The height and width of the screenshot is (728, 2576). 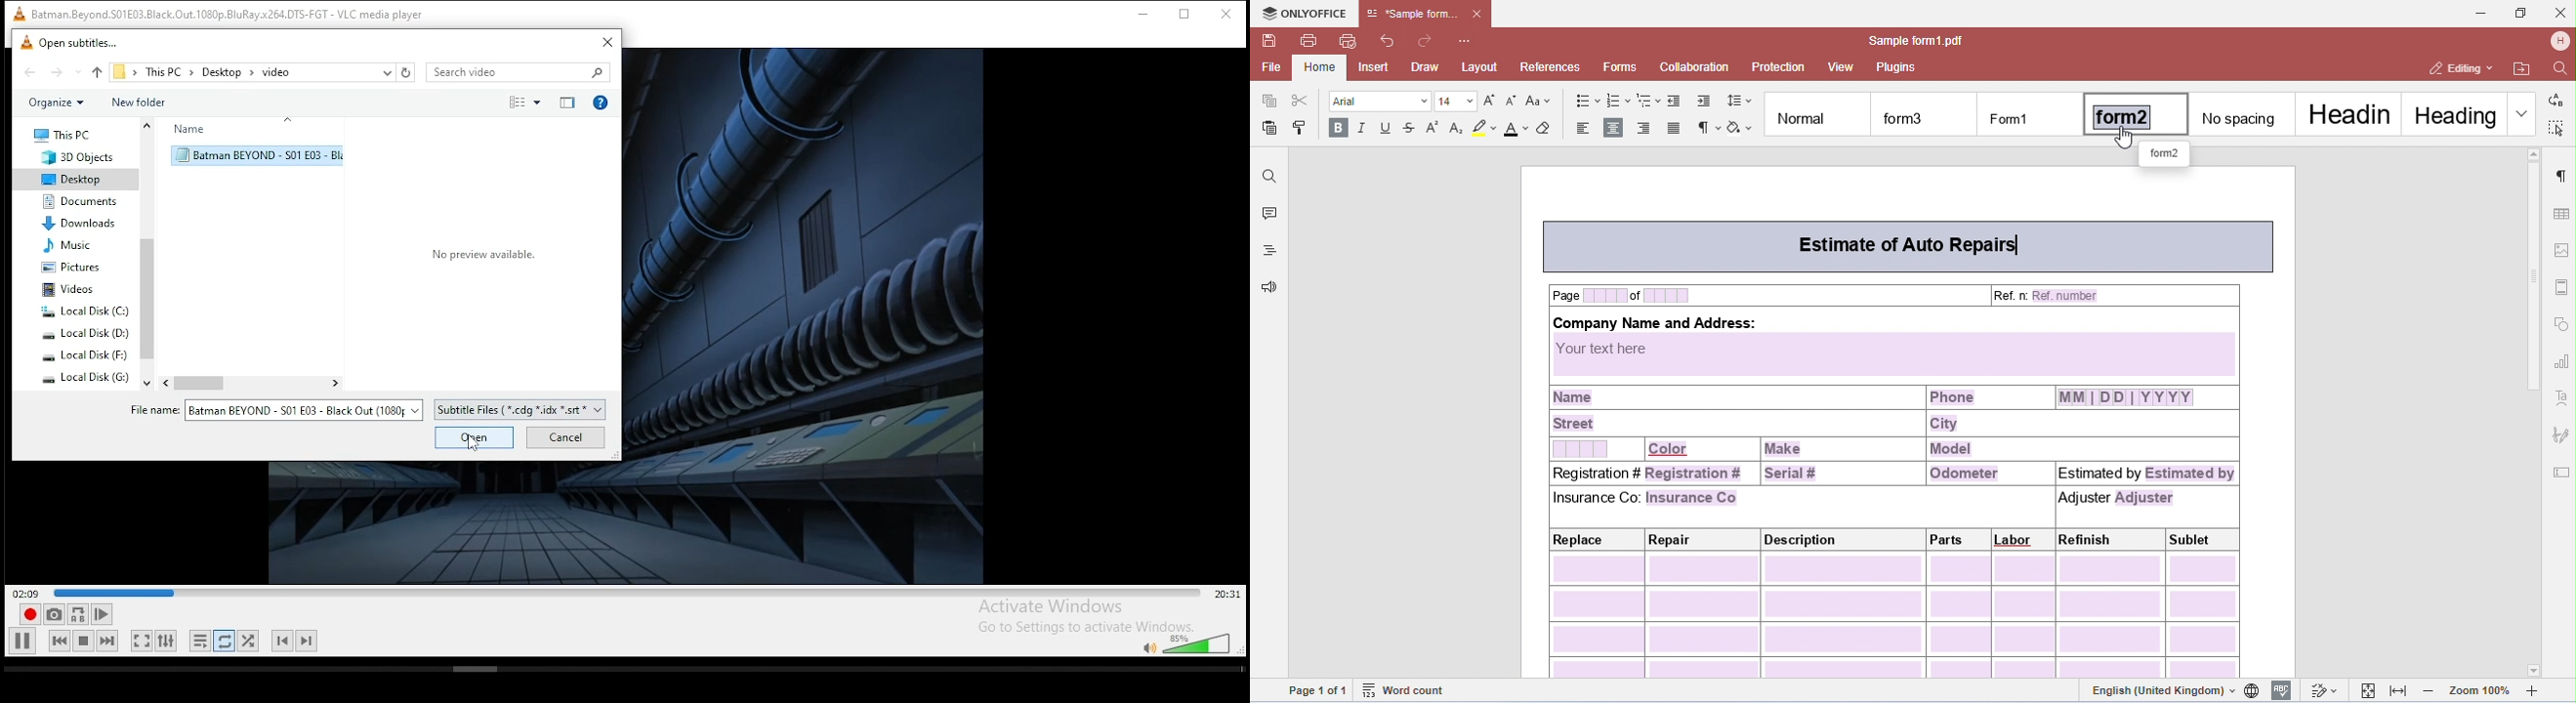 What do you see at coordinates (1226, 13) in the screenshot?
I see `close window` at bounding box center [1226, 13].